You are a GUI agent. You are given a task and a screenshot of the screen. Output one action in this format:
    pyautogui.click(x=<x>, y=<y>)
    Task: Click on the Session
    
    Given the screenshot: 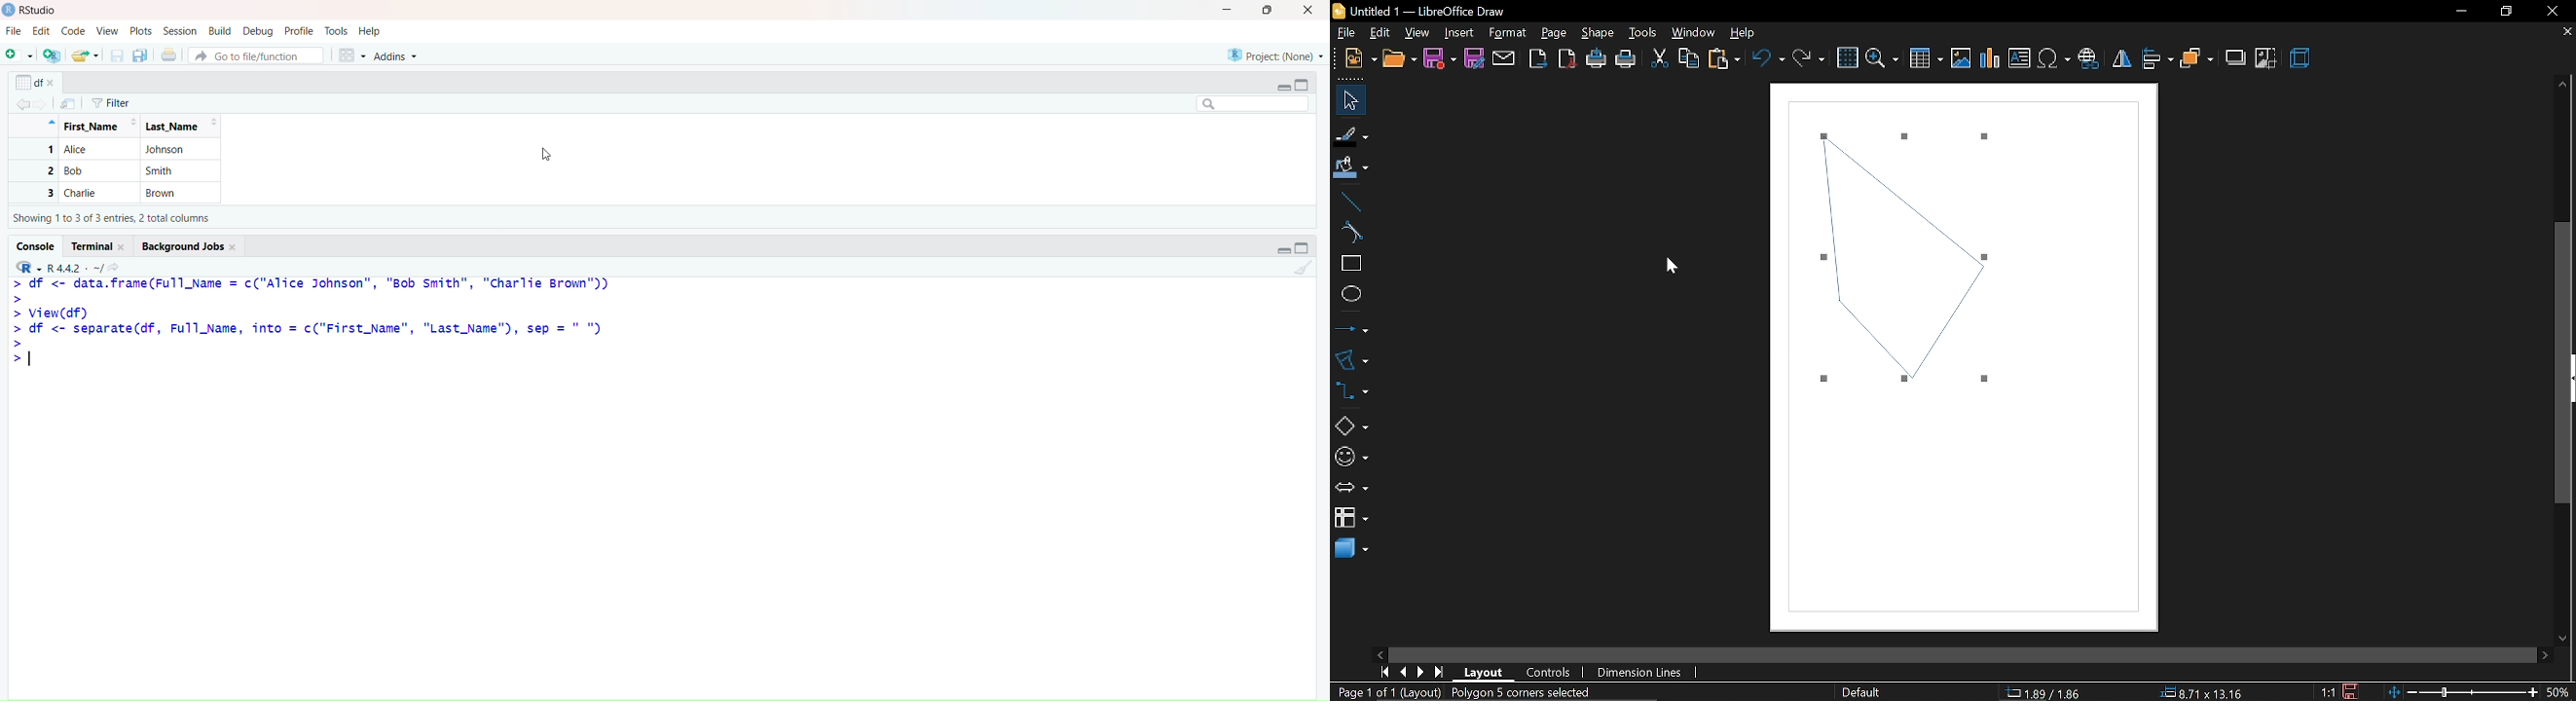 What is the action you would take?
    pyautogui.click(x=180, y=31)
    